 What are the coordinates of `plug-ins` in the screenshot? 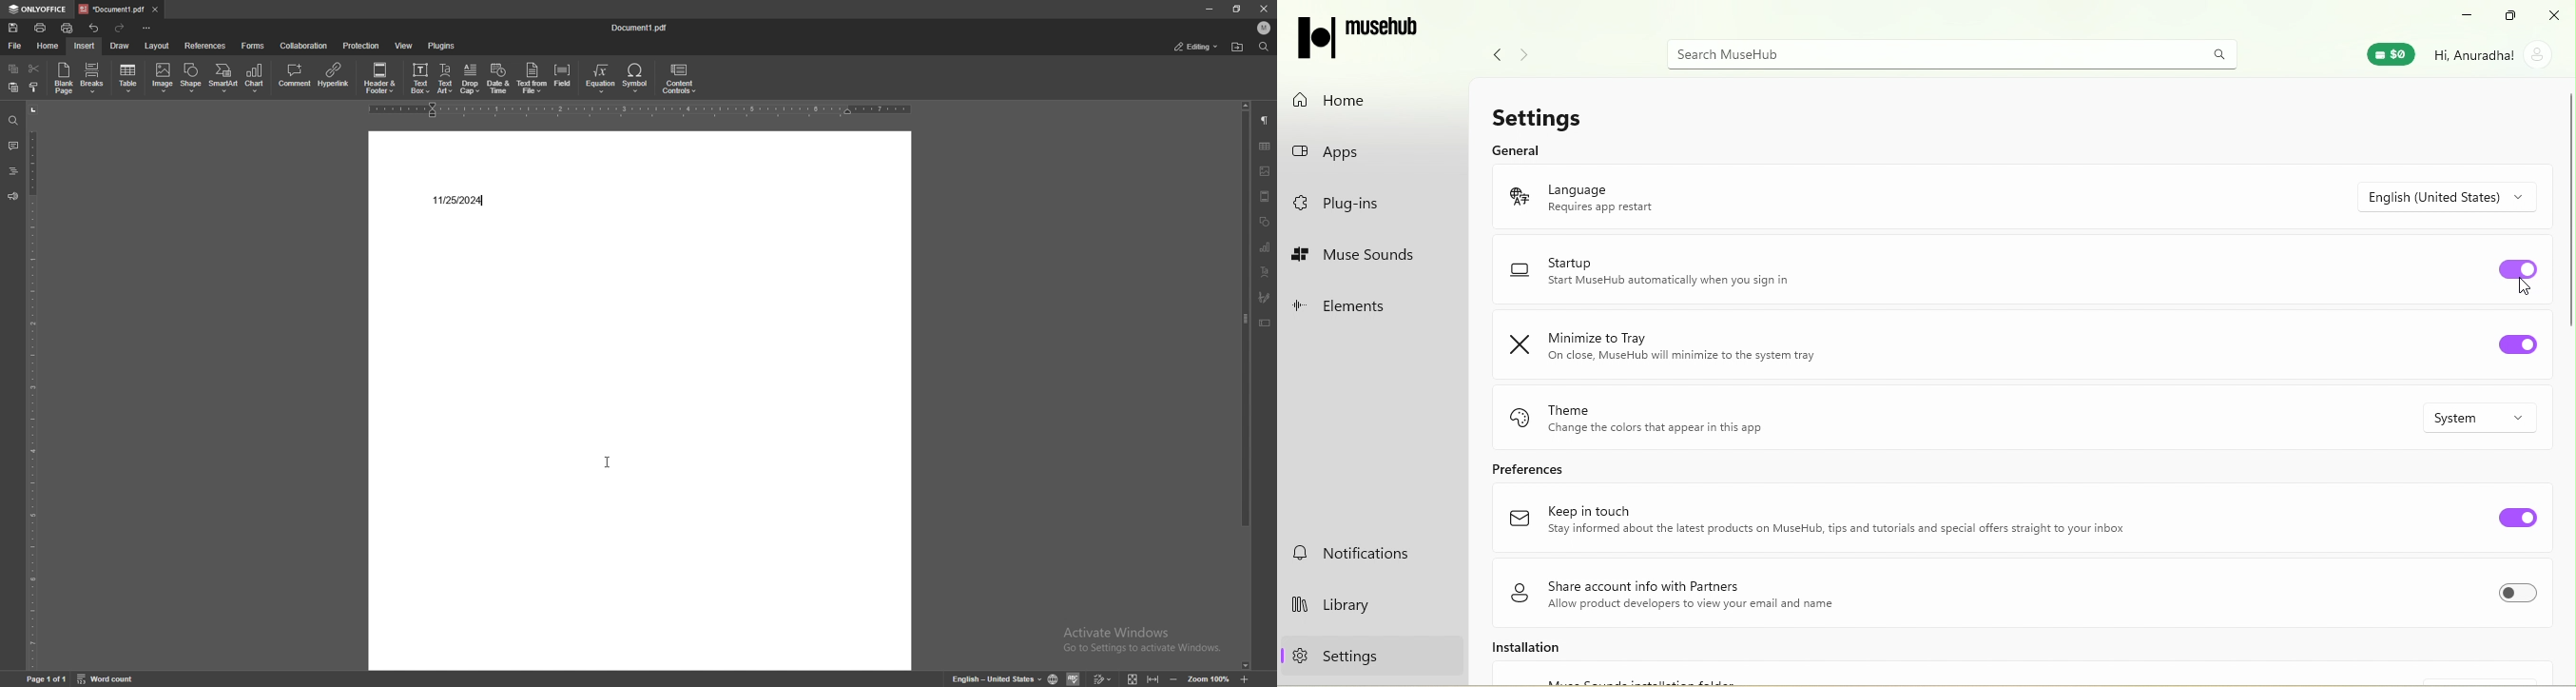 It's located at (1366, 207).